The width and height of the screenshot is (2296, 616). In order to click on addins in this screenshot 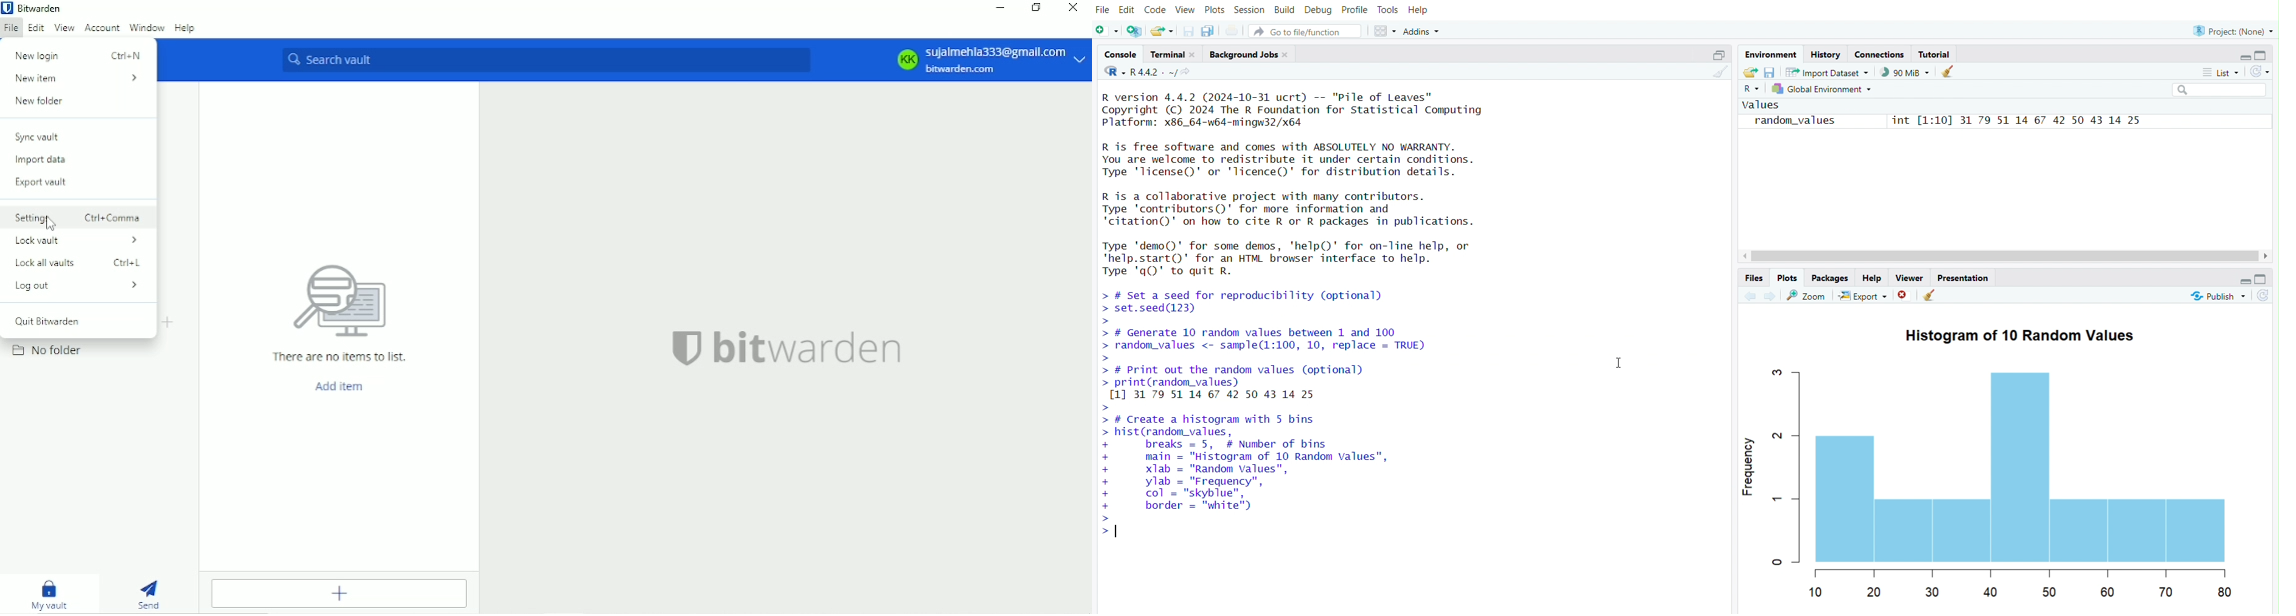, I will do `click(1424, 30)`.